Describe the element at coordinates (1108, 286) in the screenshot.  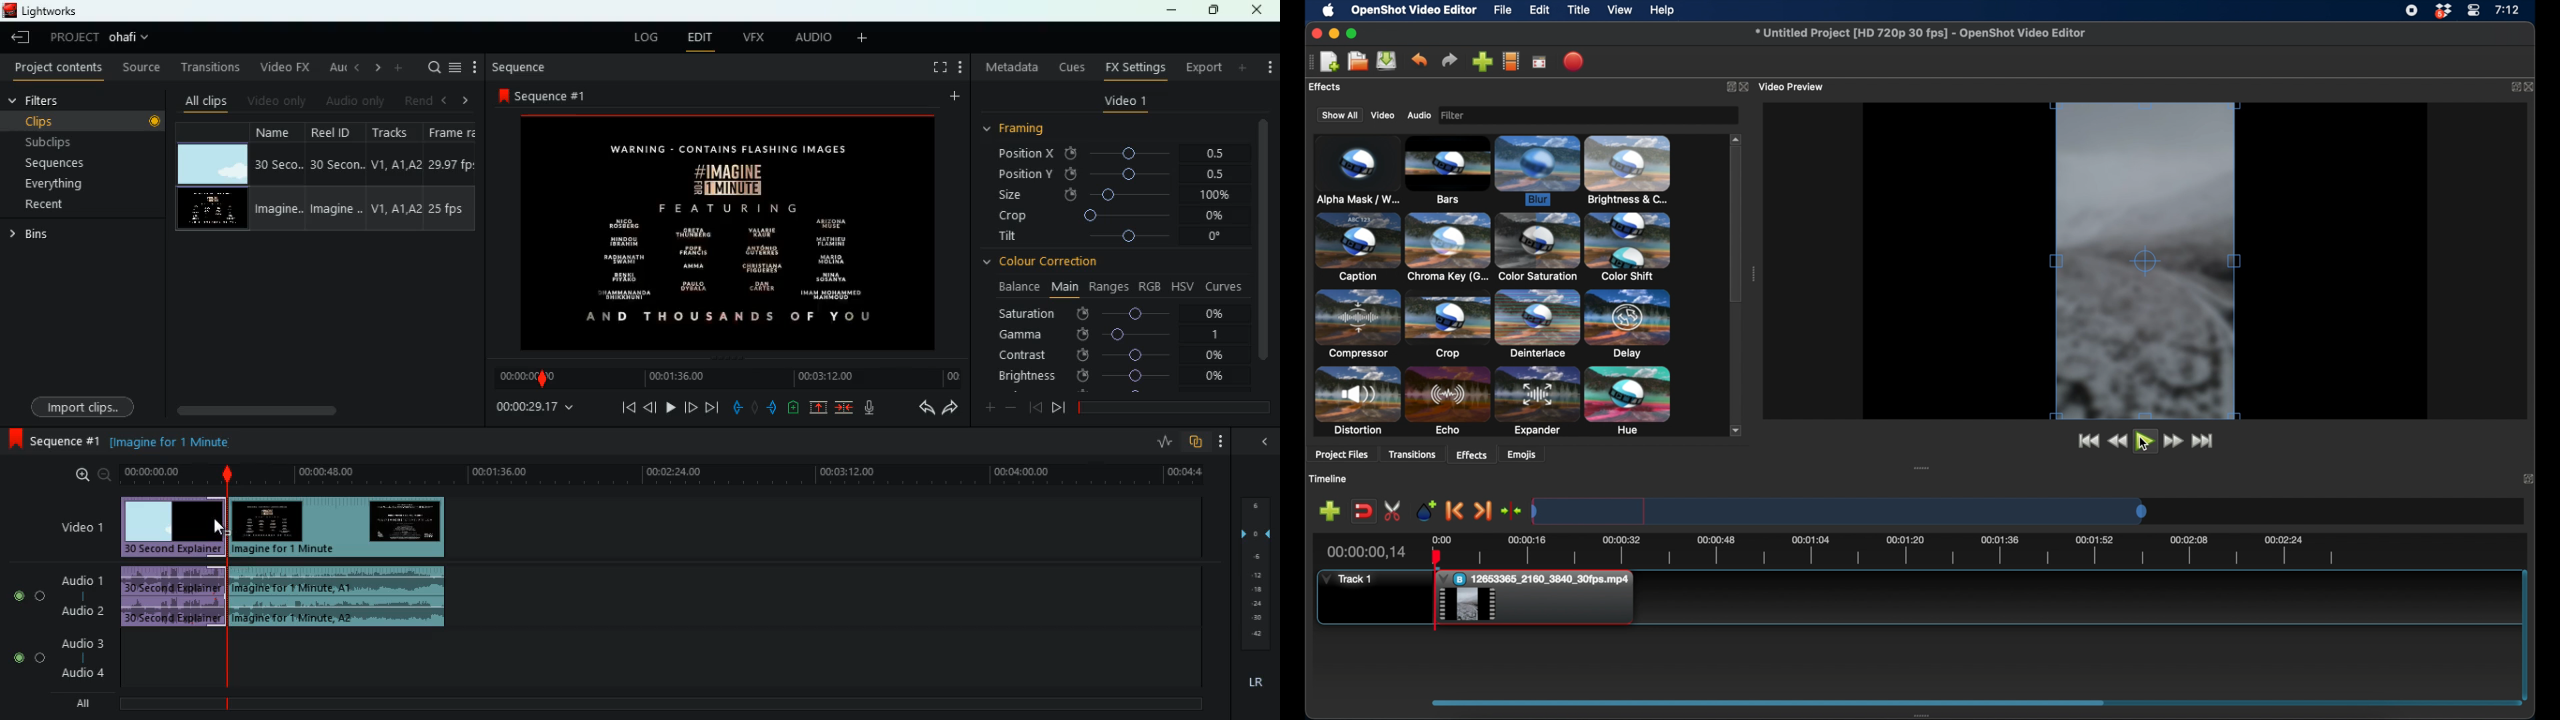
I see `ranges` at that location.